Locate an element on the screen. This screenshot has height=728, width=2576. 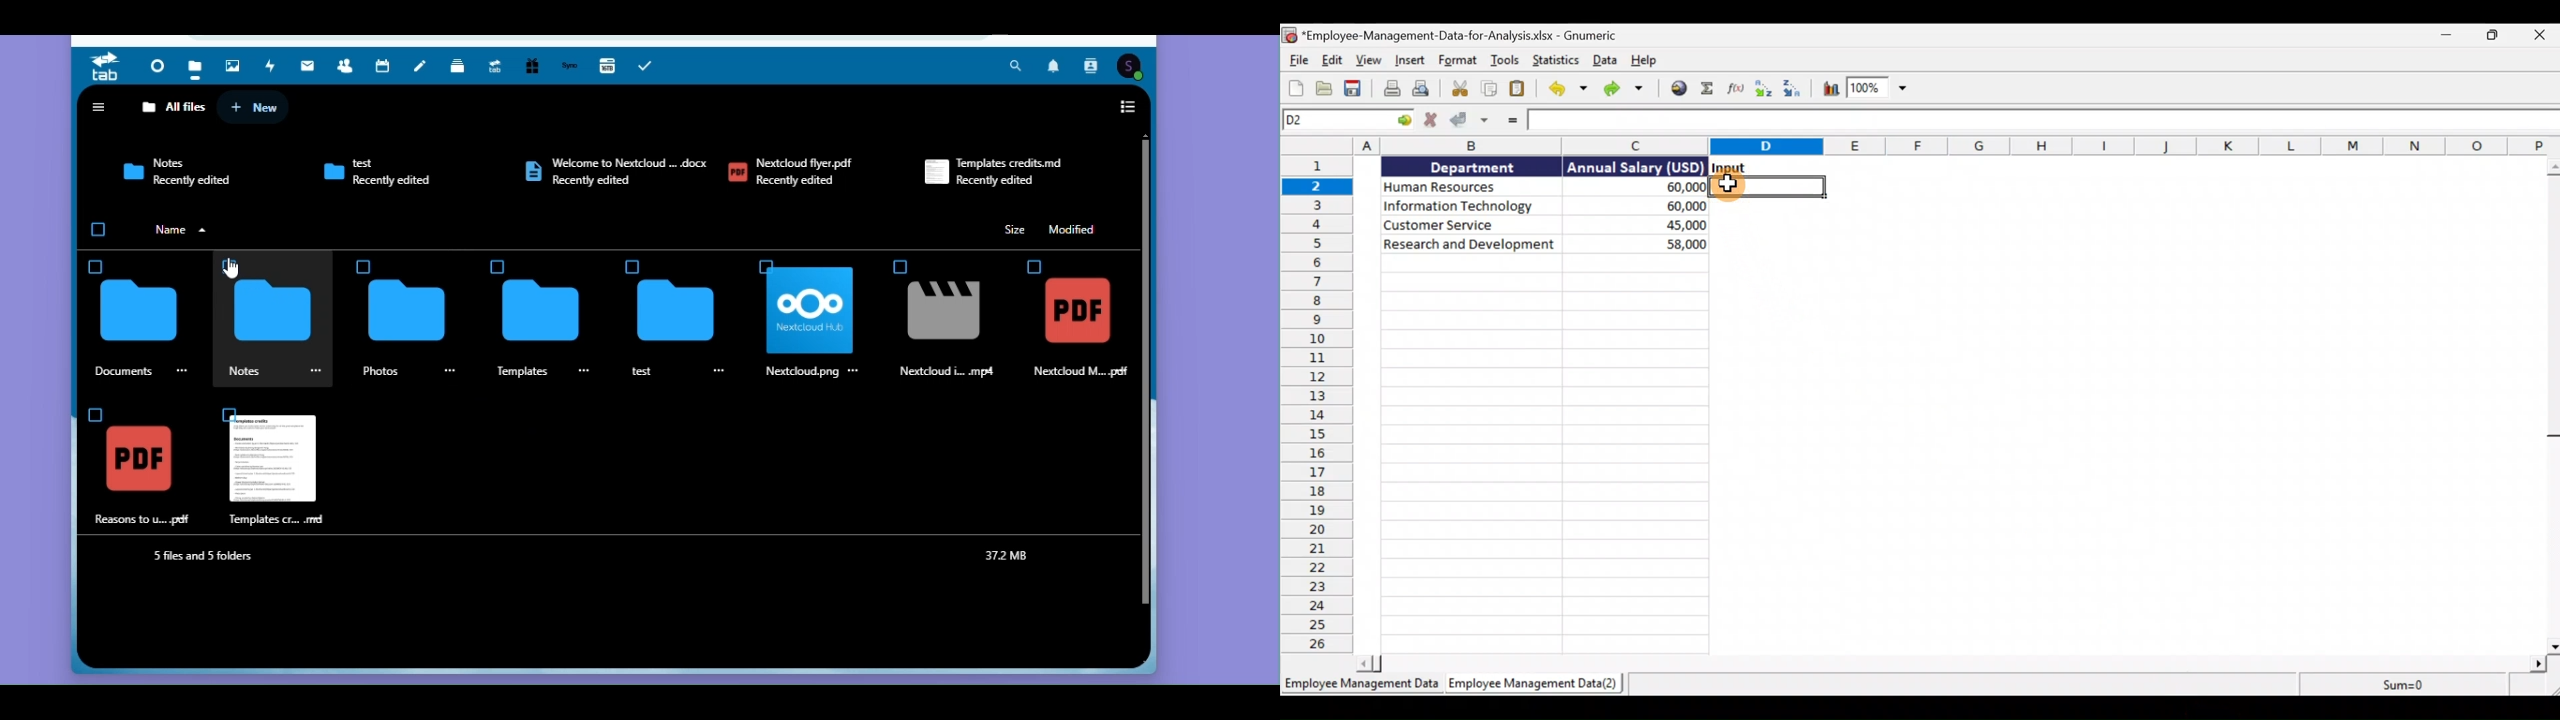
 is located at coordinates (452, 370).